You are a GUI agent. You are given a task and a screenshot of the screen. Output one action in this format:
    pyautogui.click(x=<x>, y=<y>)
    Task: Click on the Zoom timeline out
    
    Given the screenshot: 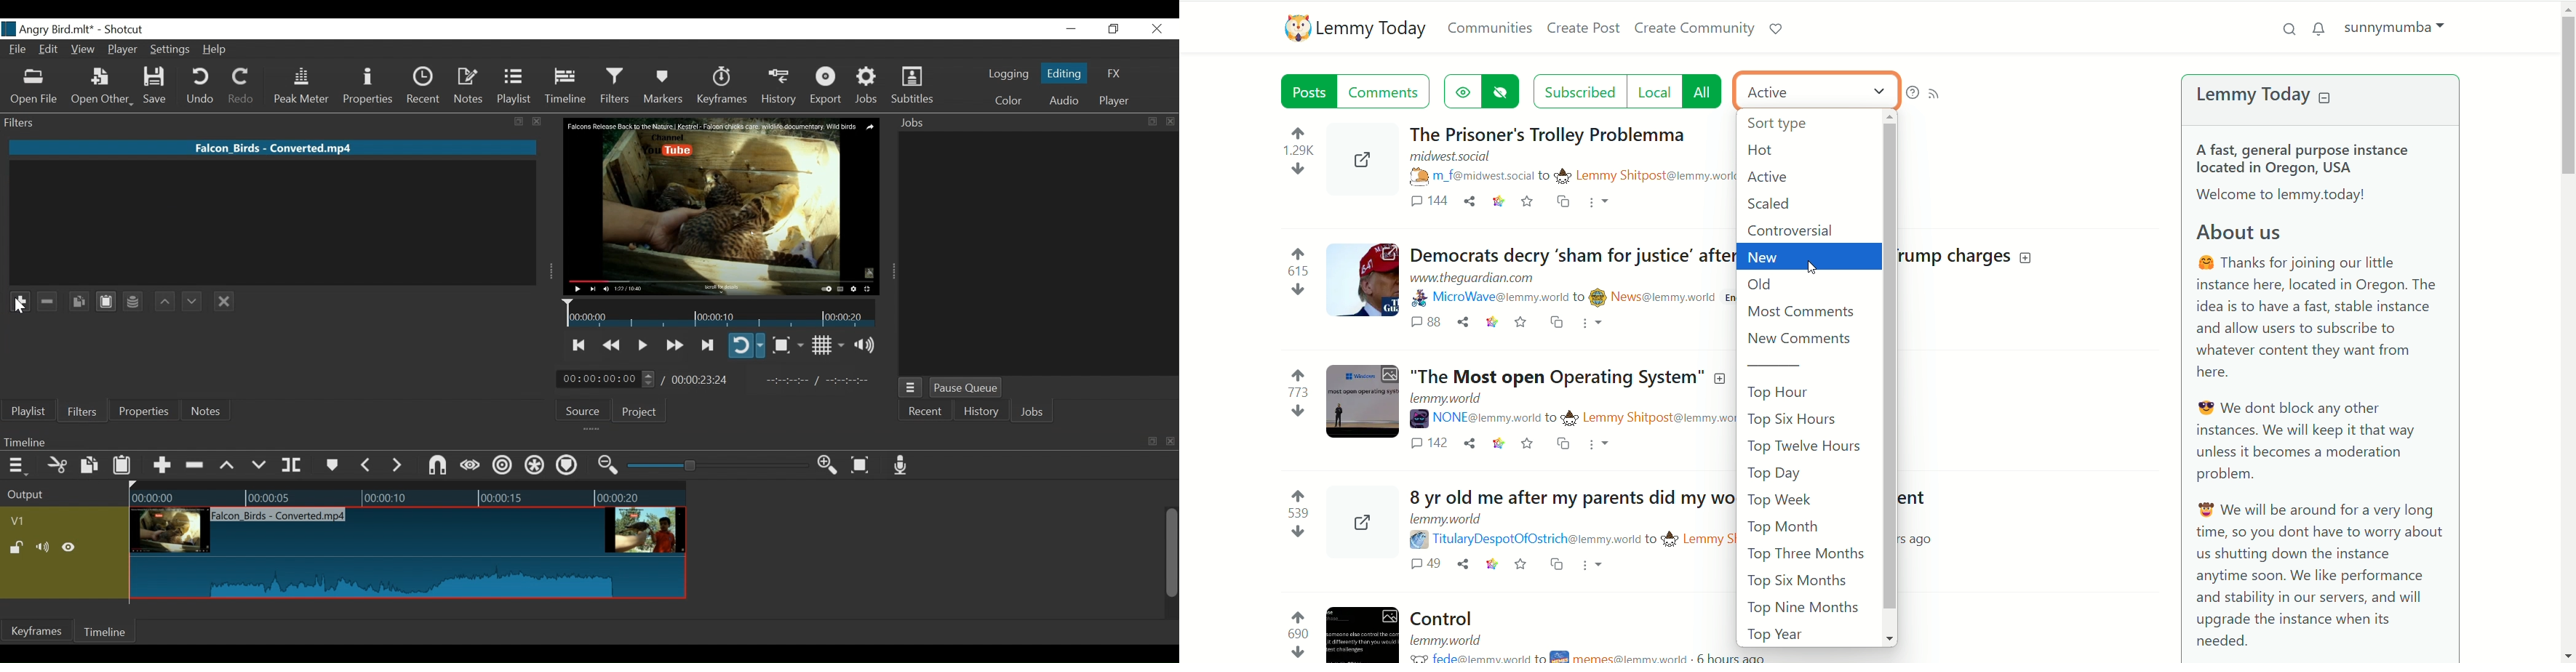 What is the action you would take?
    pyautogui.click(x=610, y=465)
    